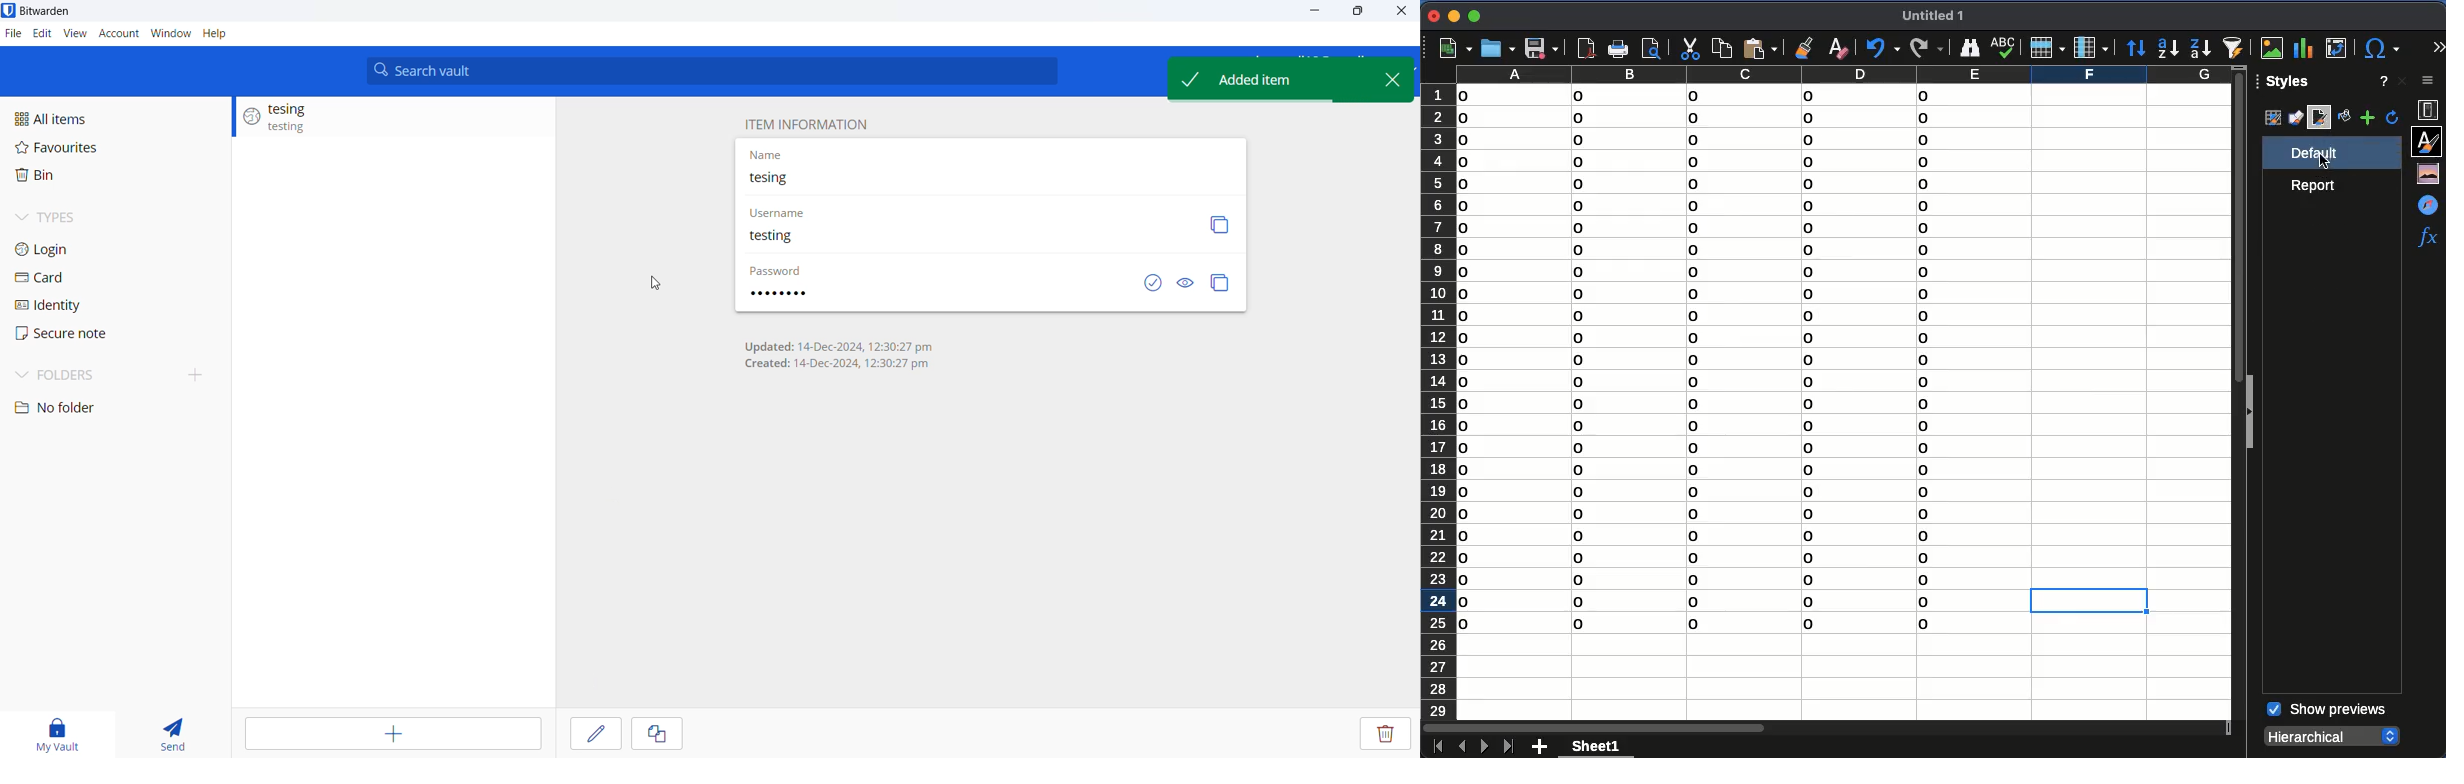 The width and height of the screenshot is (2464, 784). Describe the element at coordinates (2381, 48) in the screenshot. I see `special character` at that location.